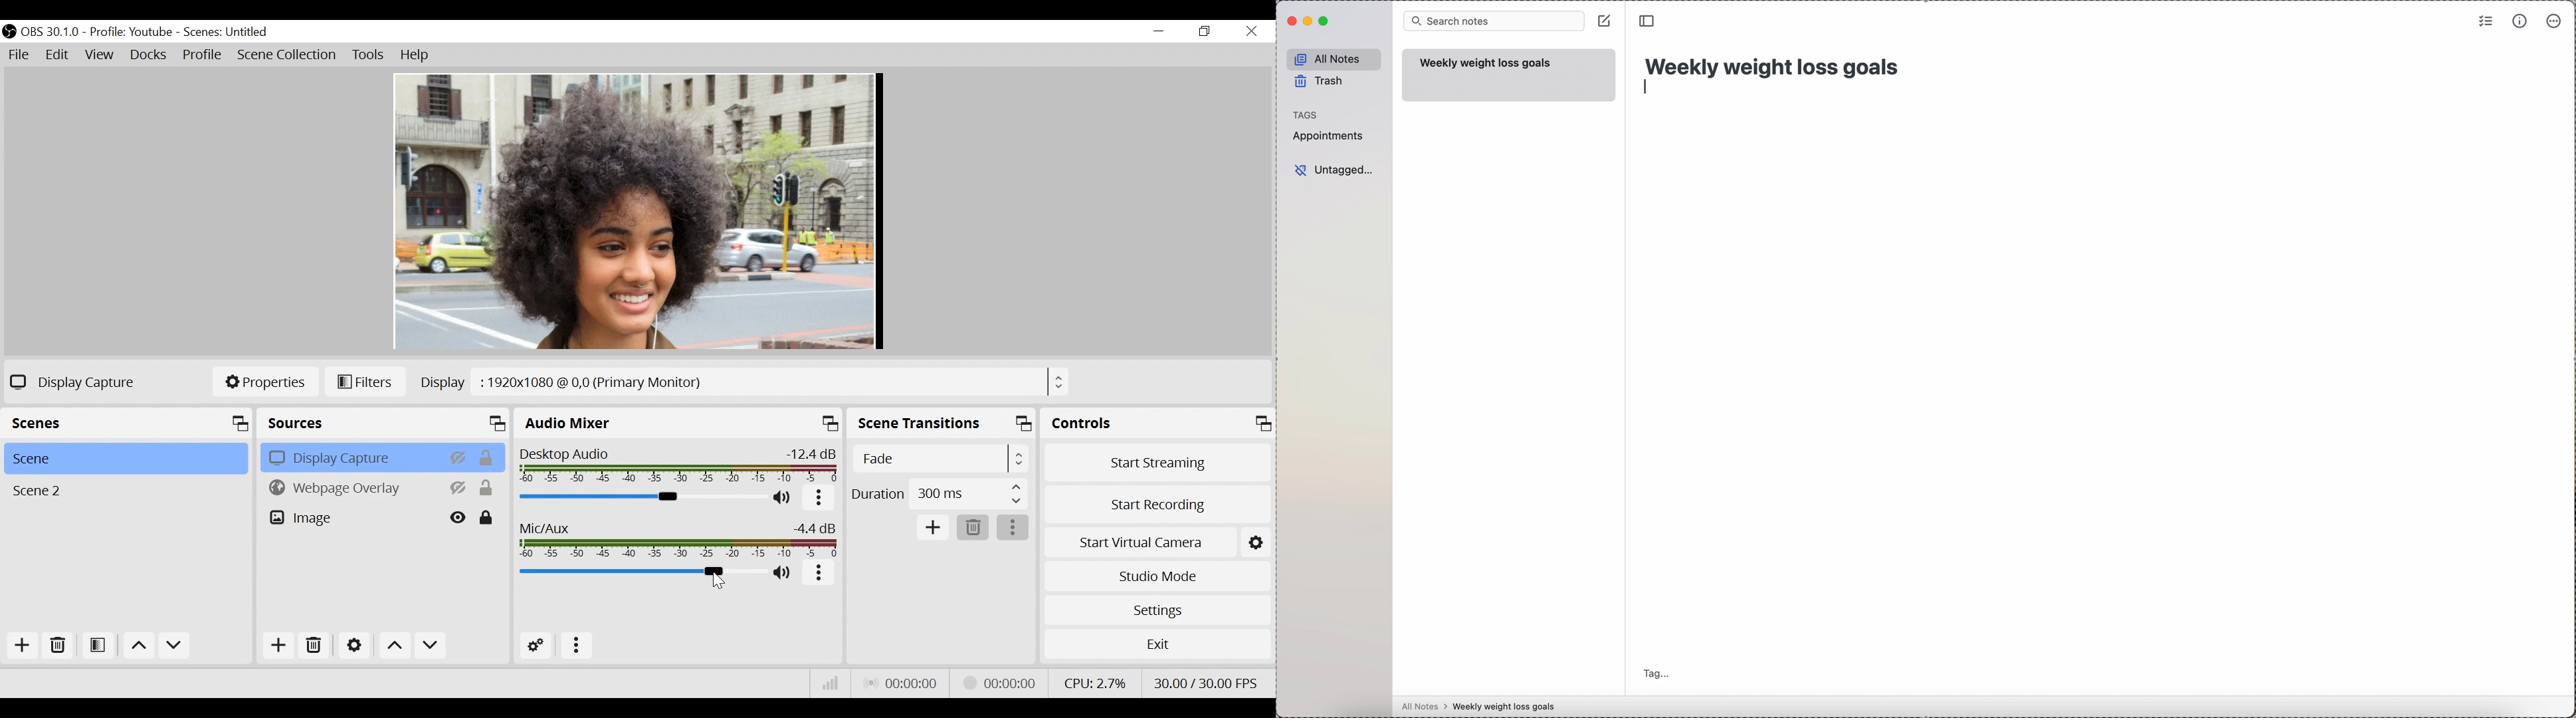 The height and width of the screenshot is (728, 2576). I want to click on hide/display, so click(459, 519).